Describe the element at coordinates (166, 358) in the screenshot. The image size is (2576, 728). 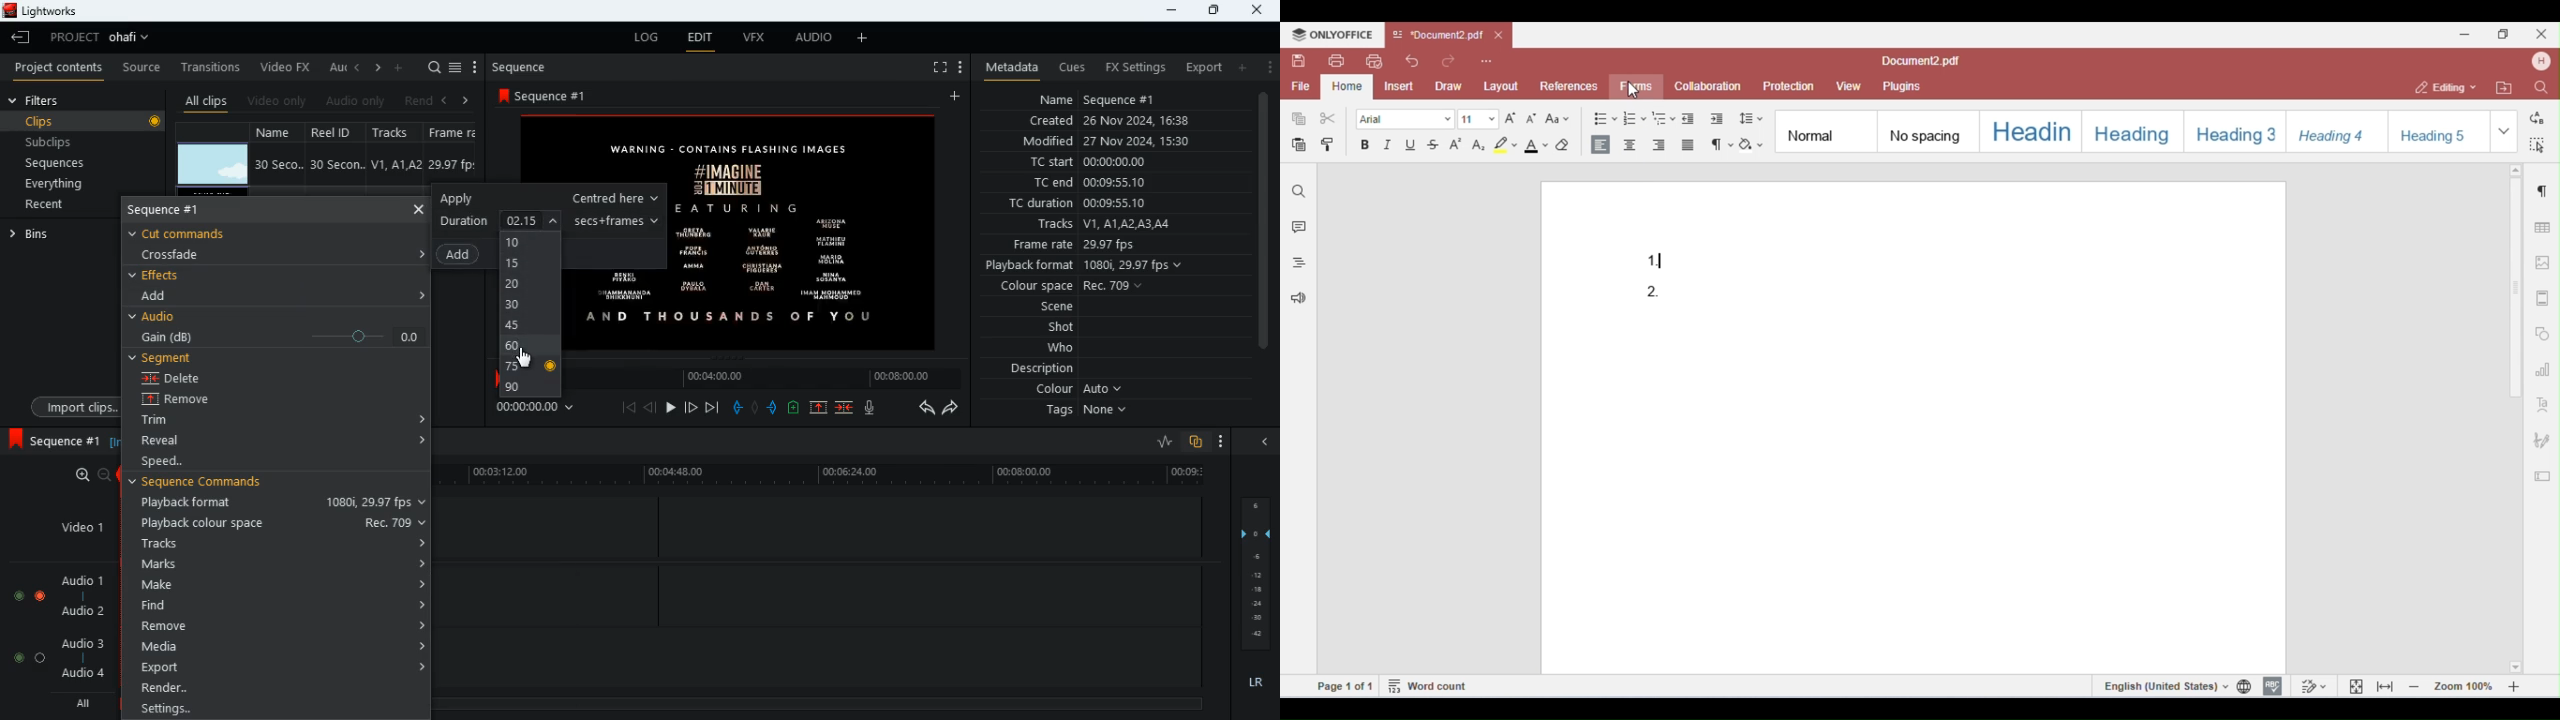
I see `segment` at that location.